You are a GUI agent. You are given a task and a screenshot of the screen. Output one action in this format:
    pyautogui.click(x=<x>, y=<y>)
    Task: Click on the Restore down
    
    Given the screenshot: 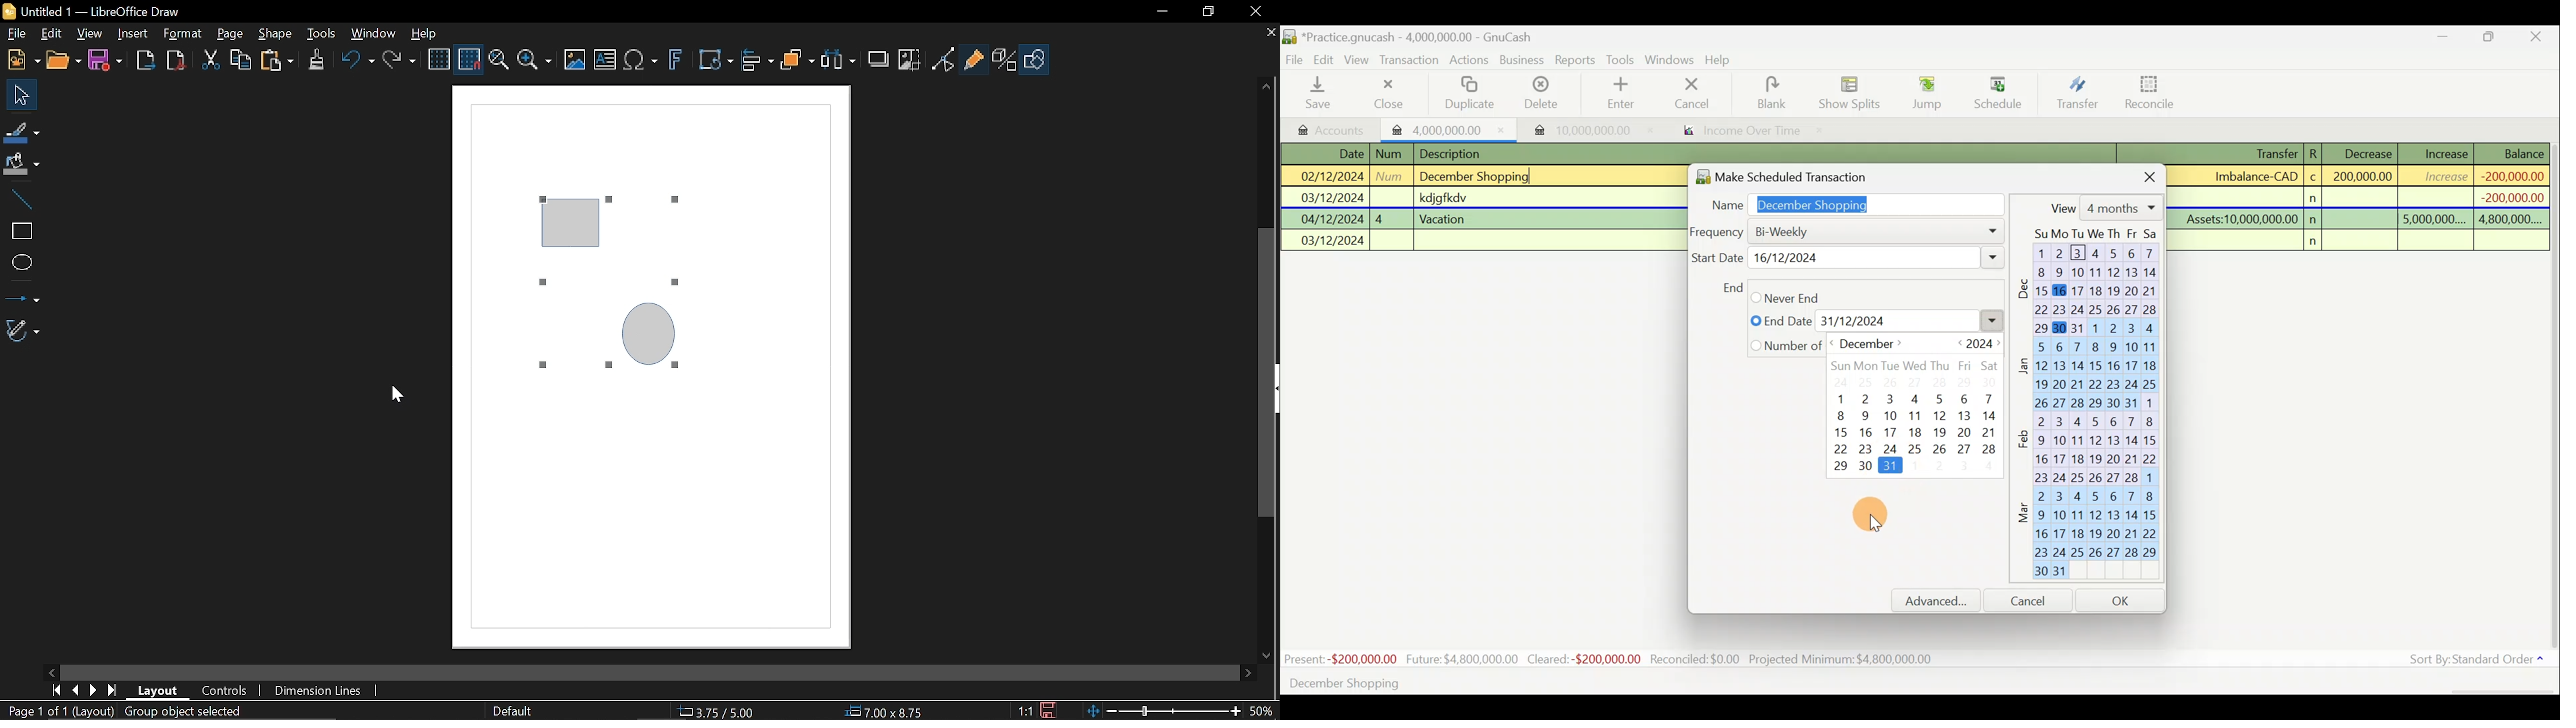 What is the action you would take?
    pyautogui.click(x=1206, y=11)
    